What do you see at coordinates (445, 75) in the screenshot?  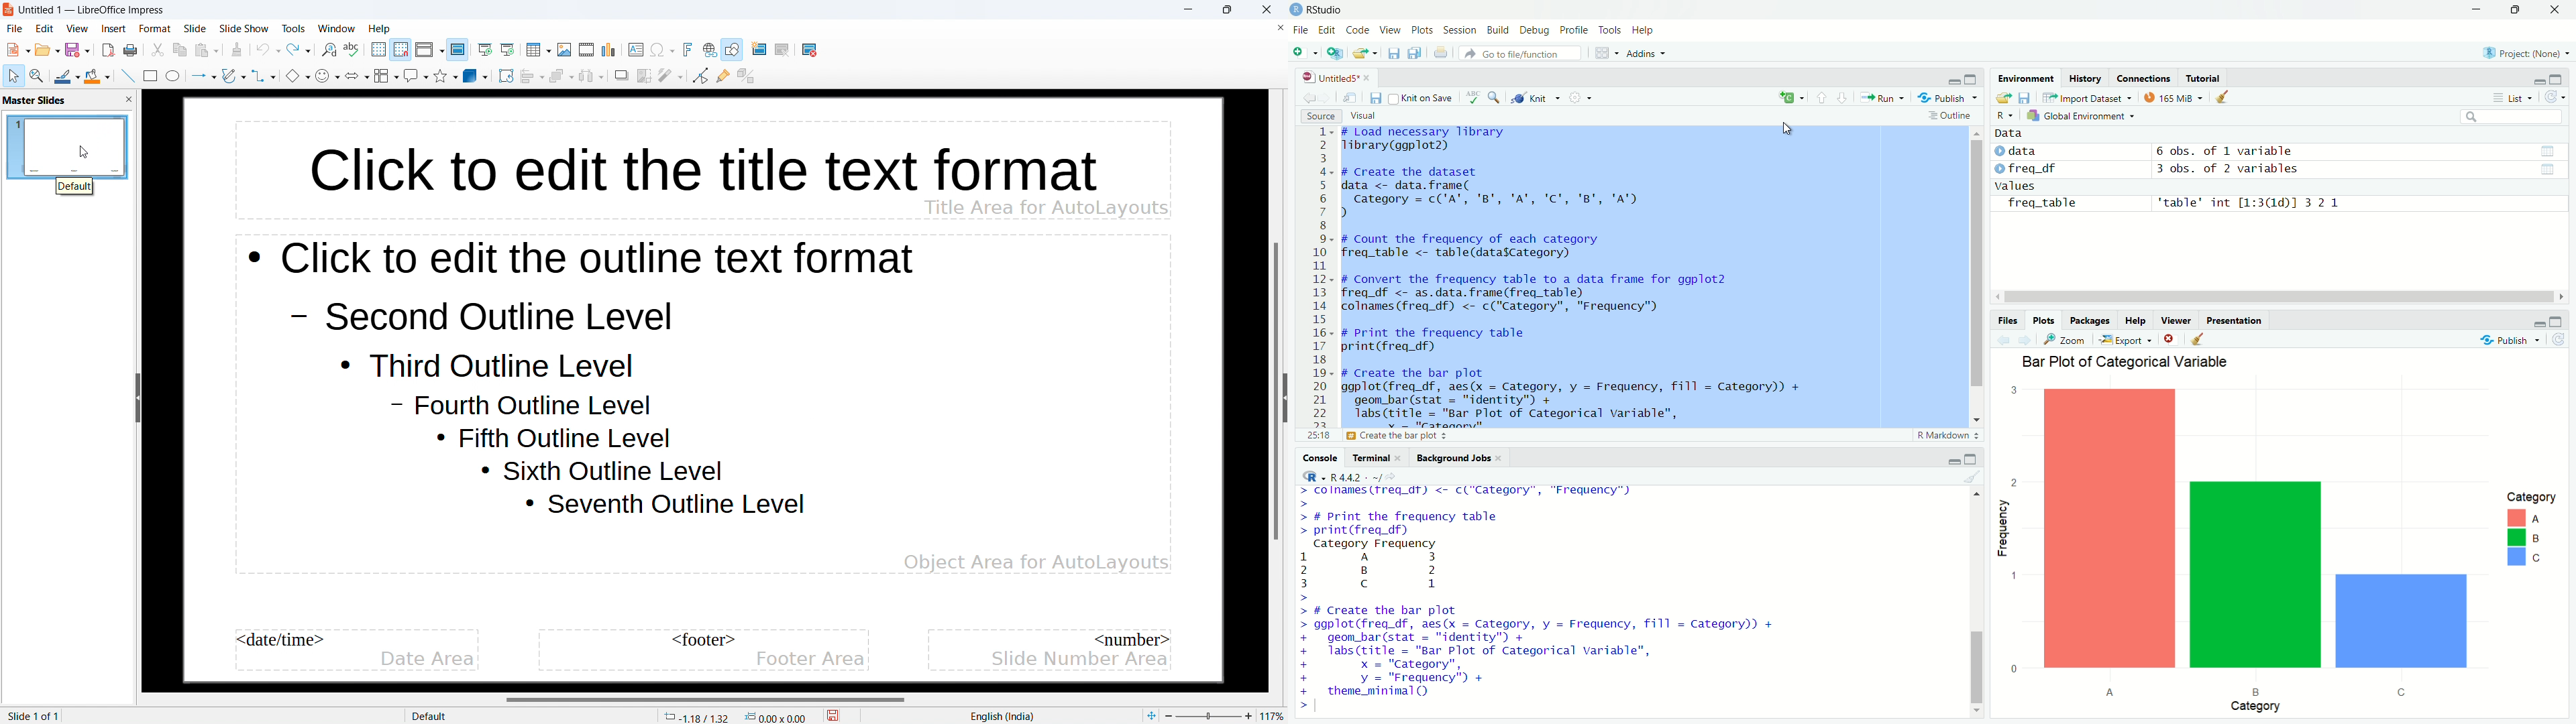 I see `stars and banners` at bounding box center [445, 75].